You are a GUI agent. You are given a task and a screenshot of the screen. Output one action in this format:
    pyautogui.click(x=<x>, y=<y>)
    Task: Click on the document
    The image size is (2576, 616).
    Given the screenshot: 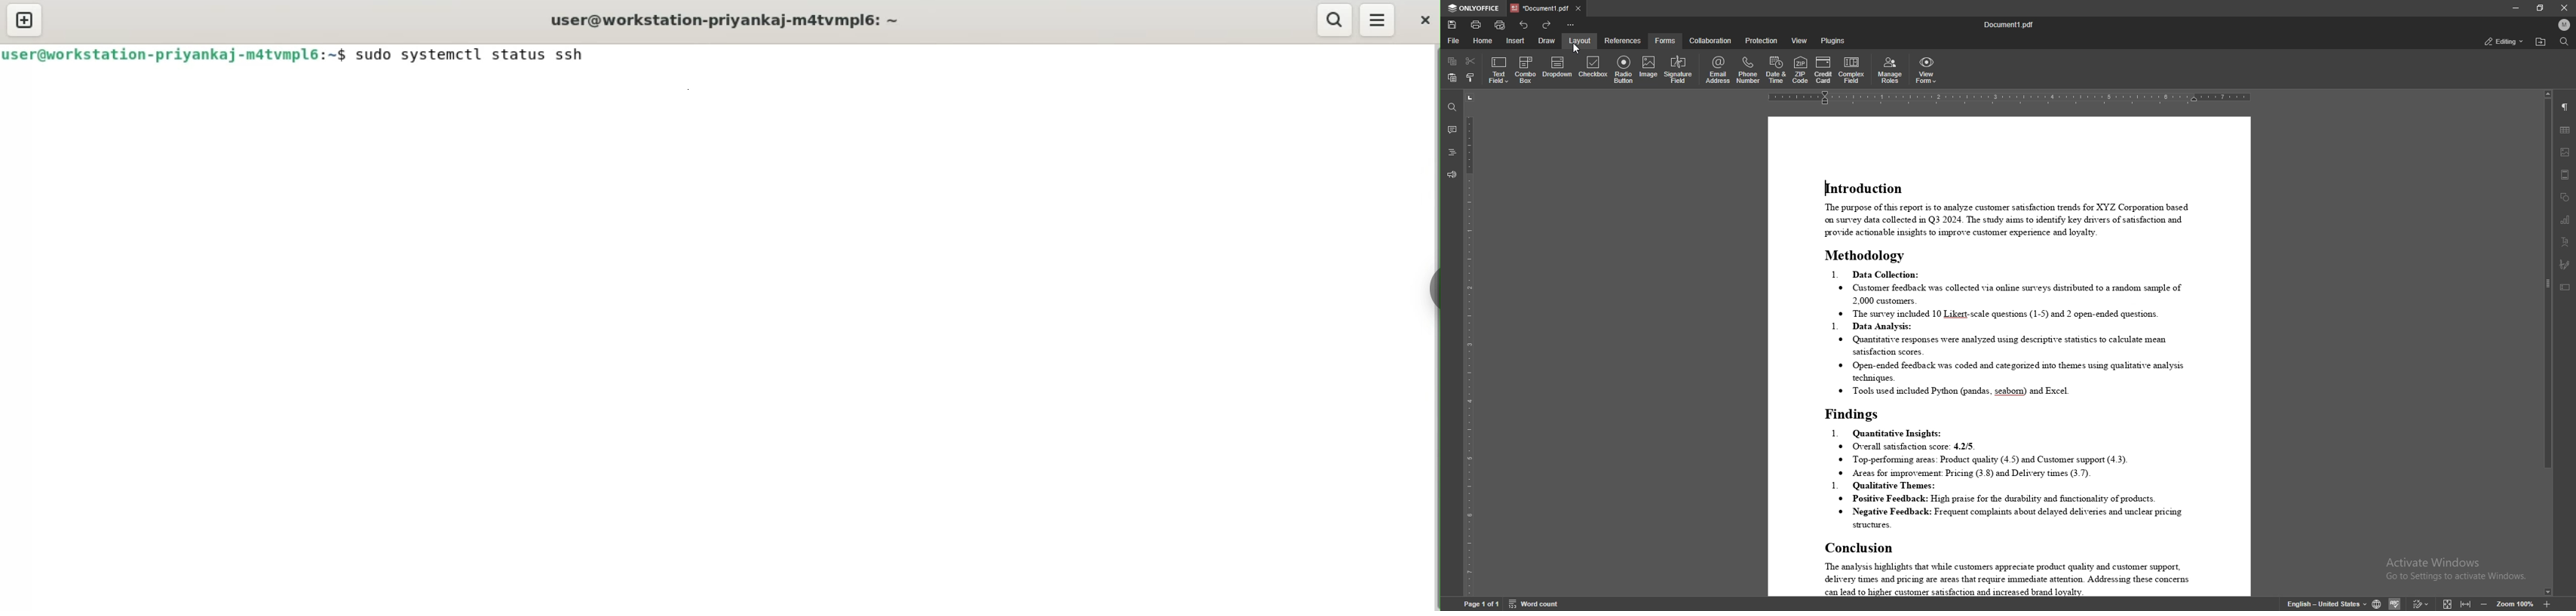 What is the action you would take?
    pyautogui.click(x=2010, y=356)
    